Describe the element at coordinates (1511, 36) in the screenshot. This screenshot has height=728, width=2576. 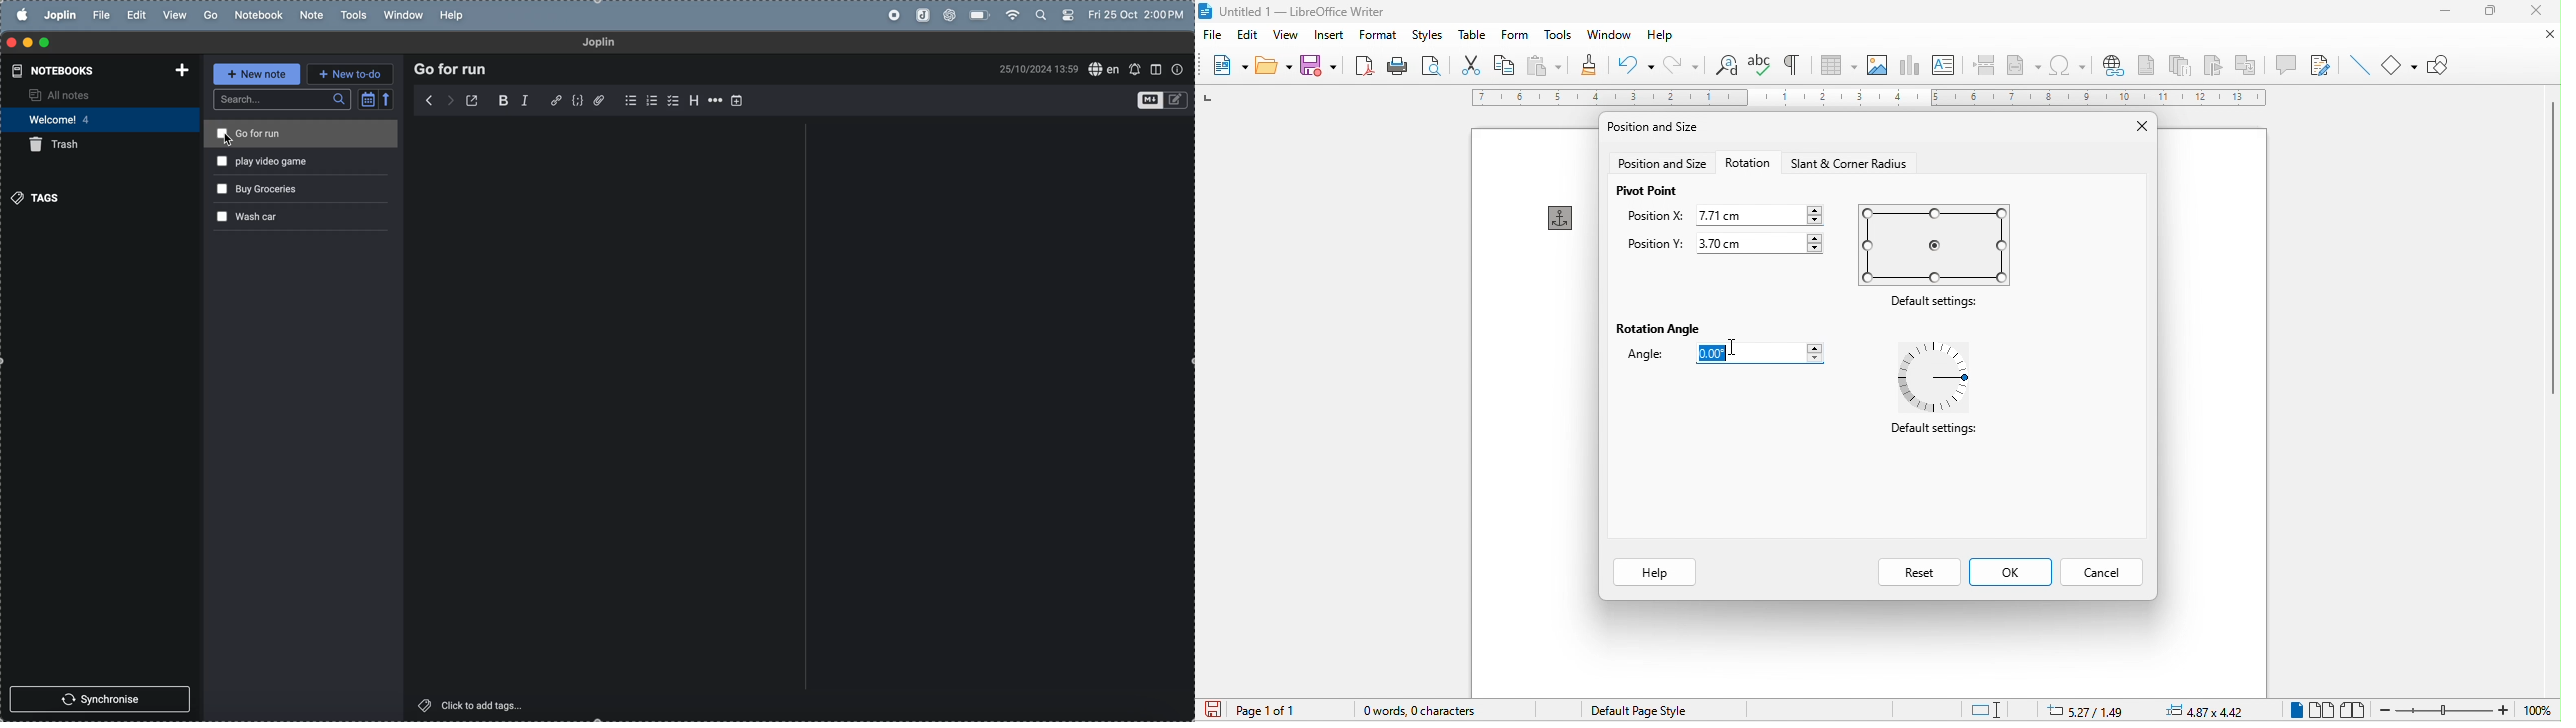
I see `form` at that location.